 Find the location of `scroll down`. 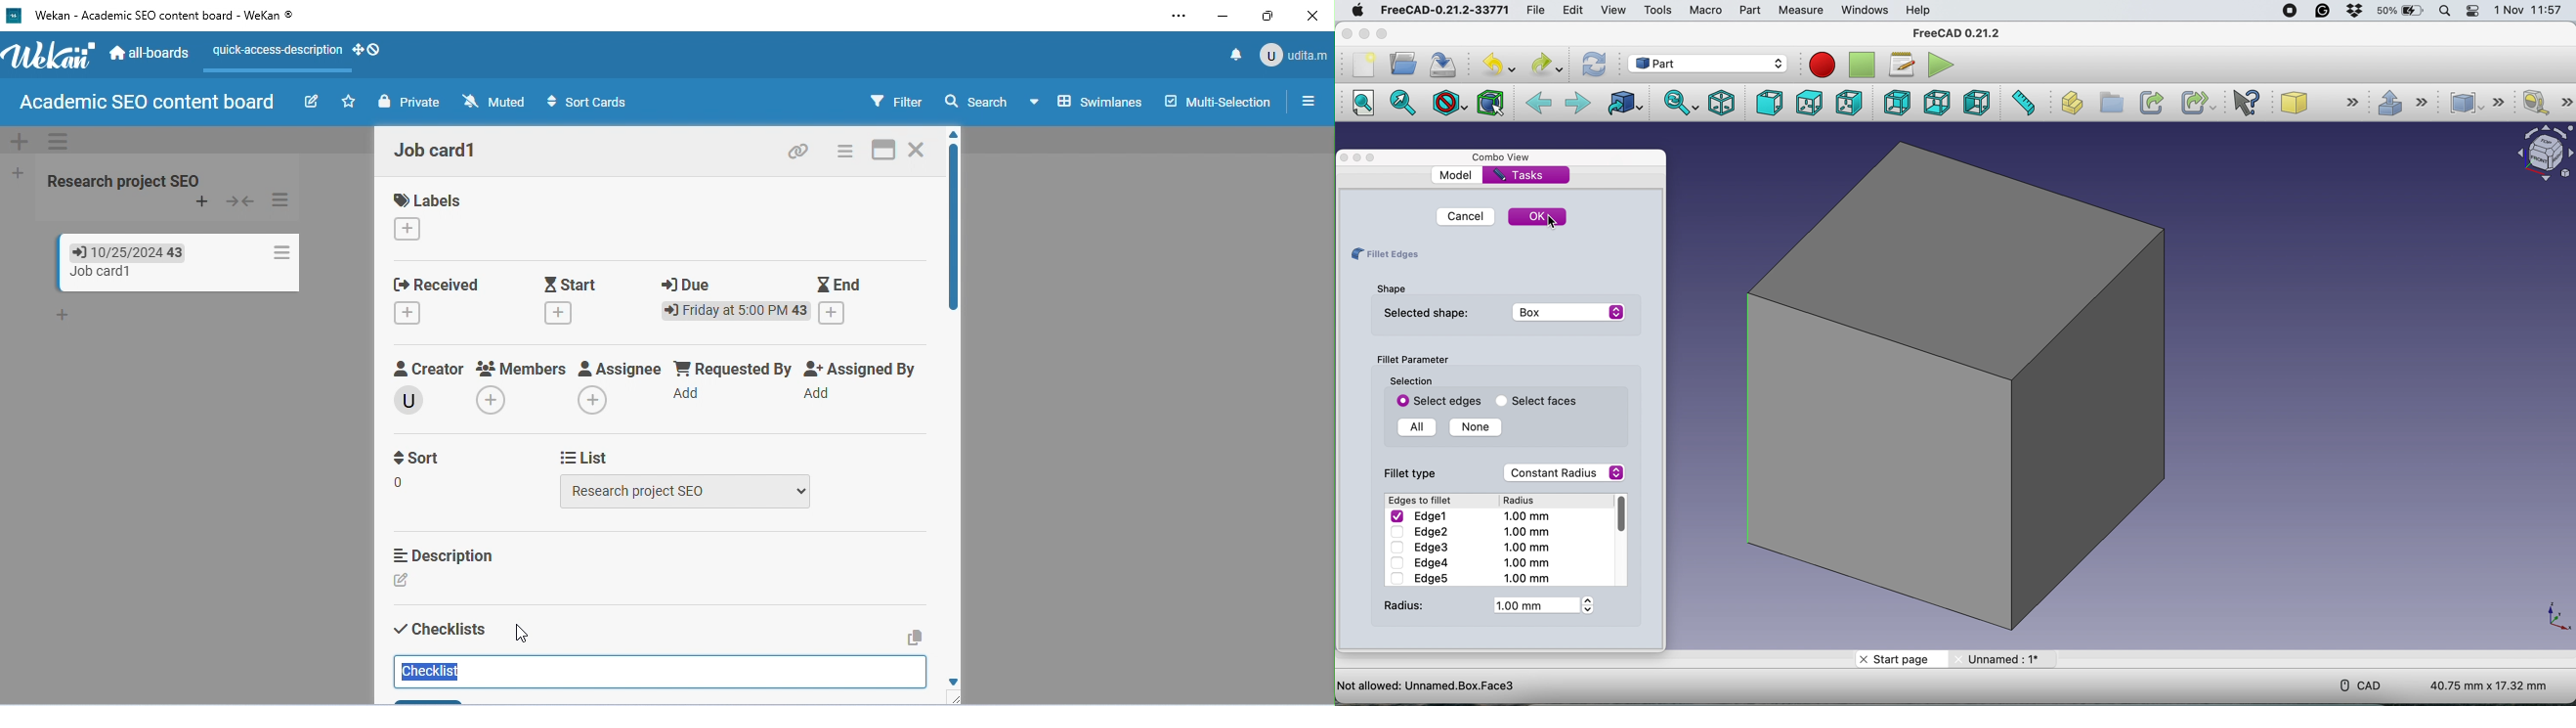

scroll down is located at coordinates (960, 680).